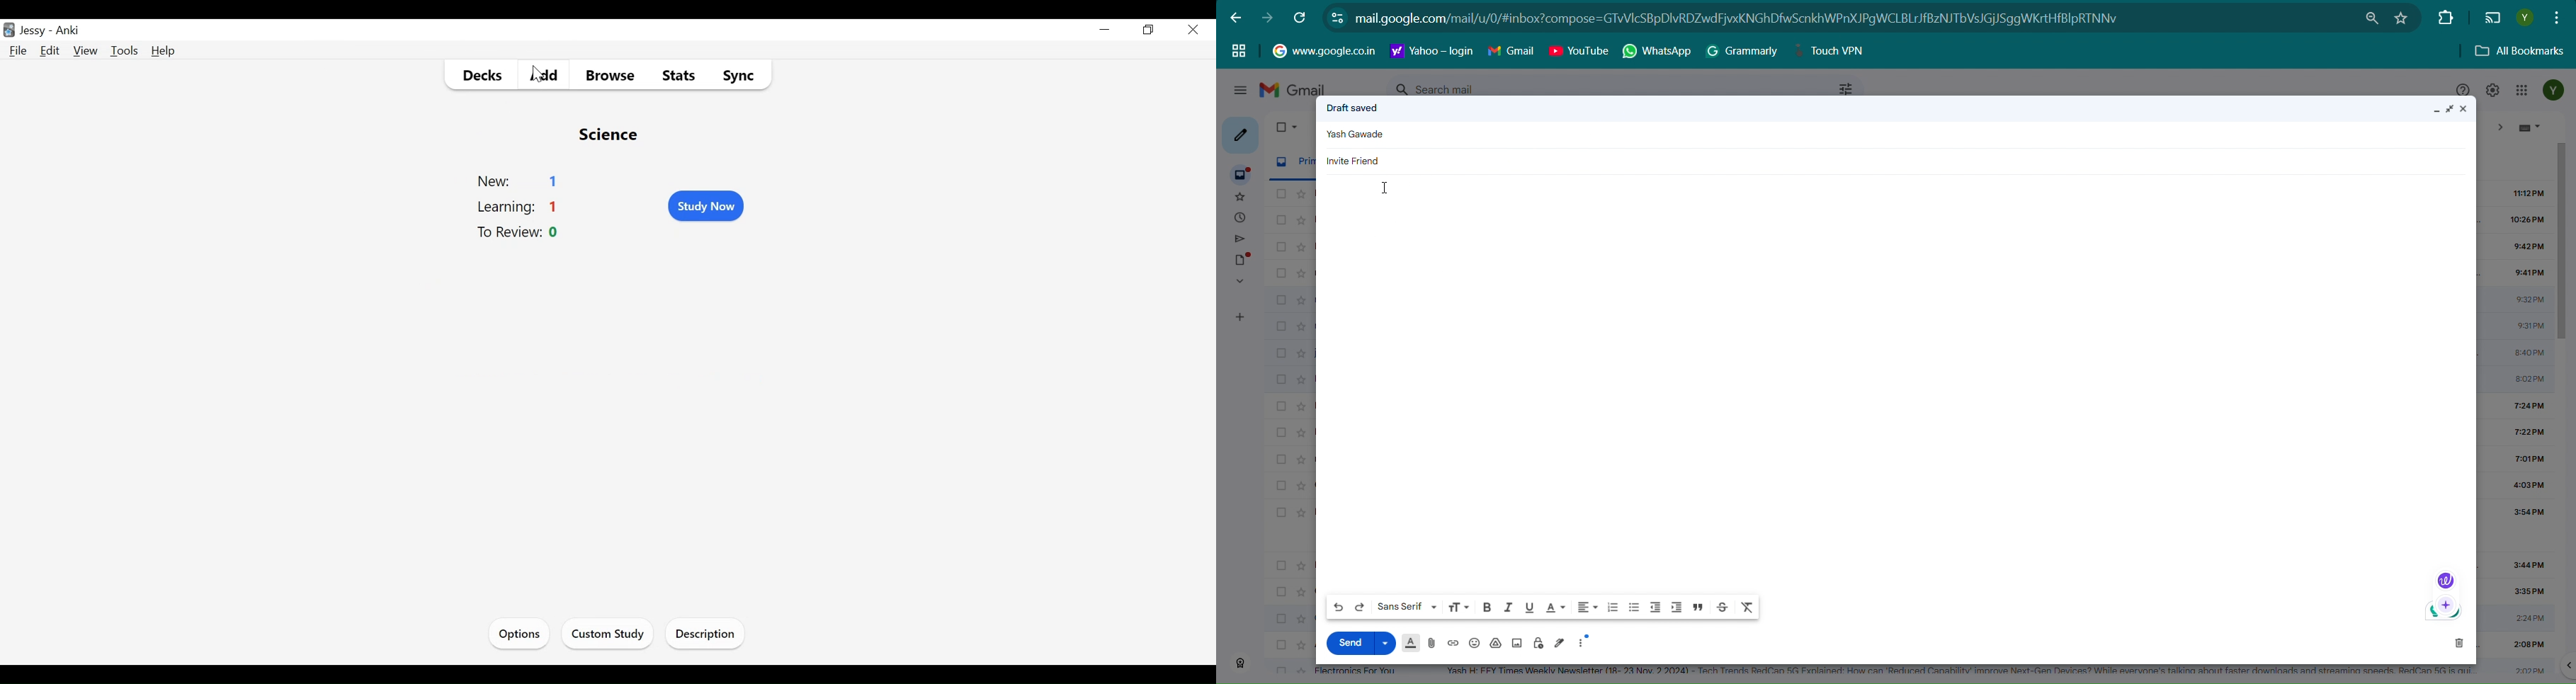  I want to click on New Count, so click(521, 181).